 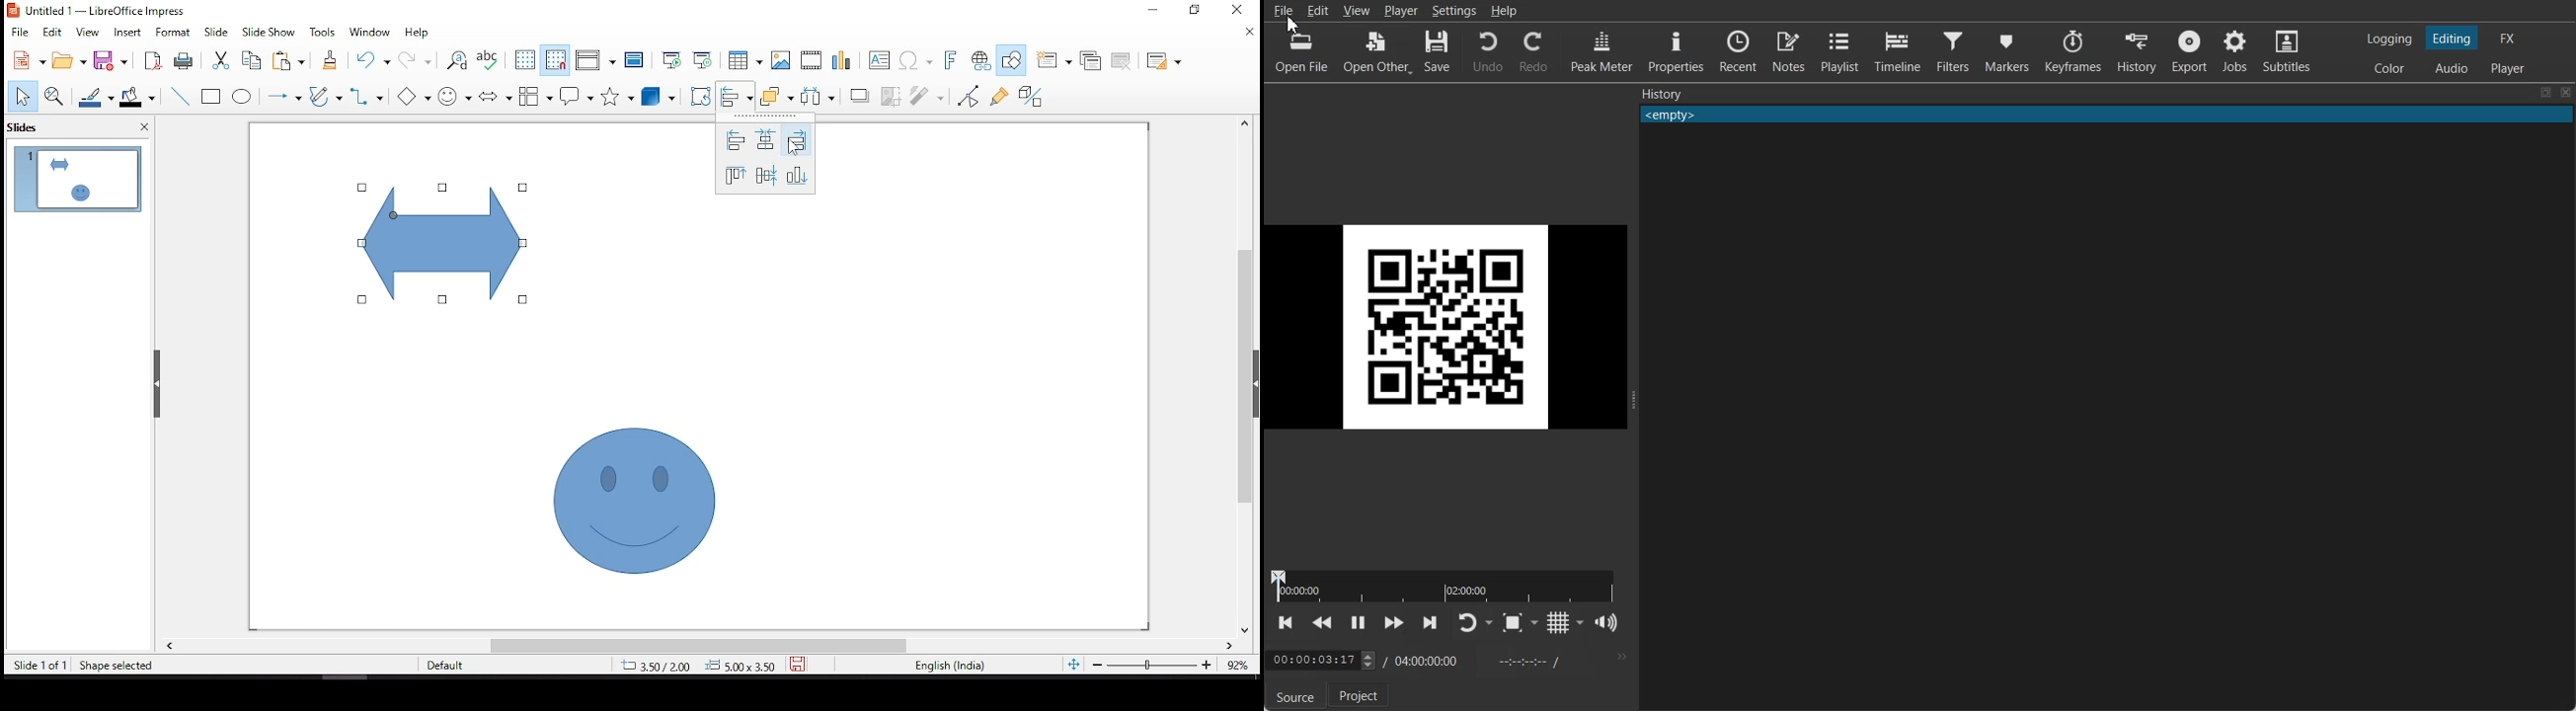 I want to click on Recent, so click(x=1738, y=50).